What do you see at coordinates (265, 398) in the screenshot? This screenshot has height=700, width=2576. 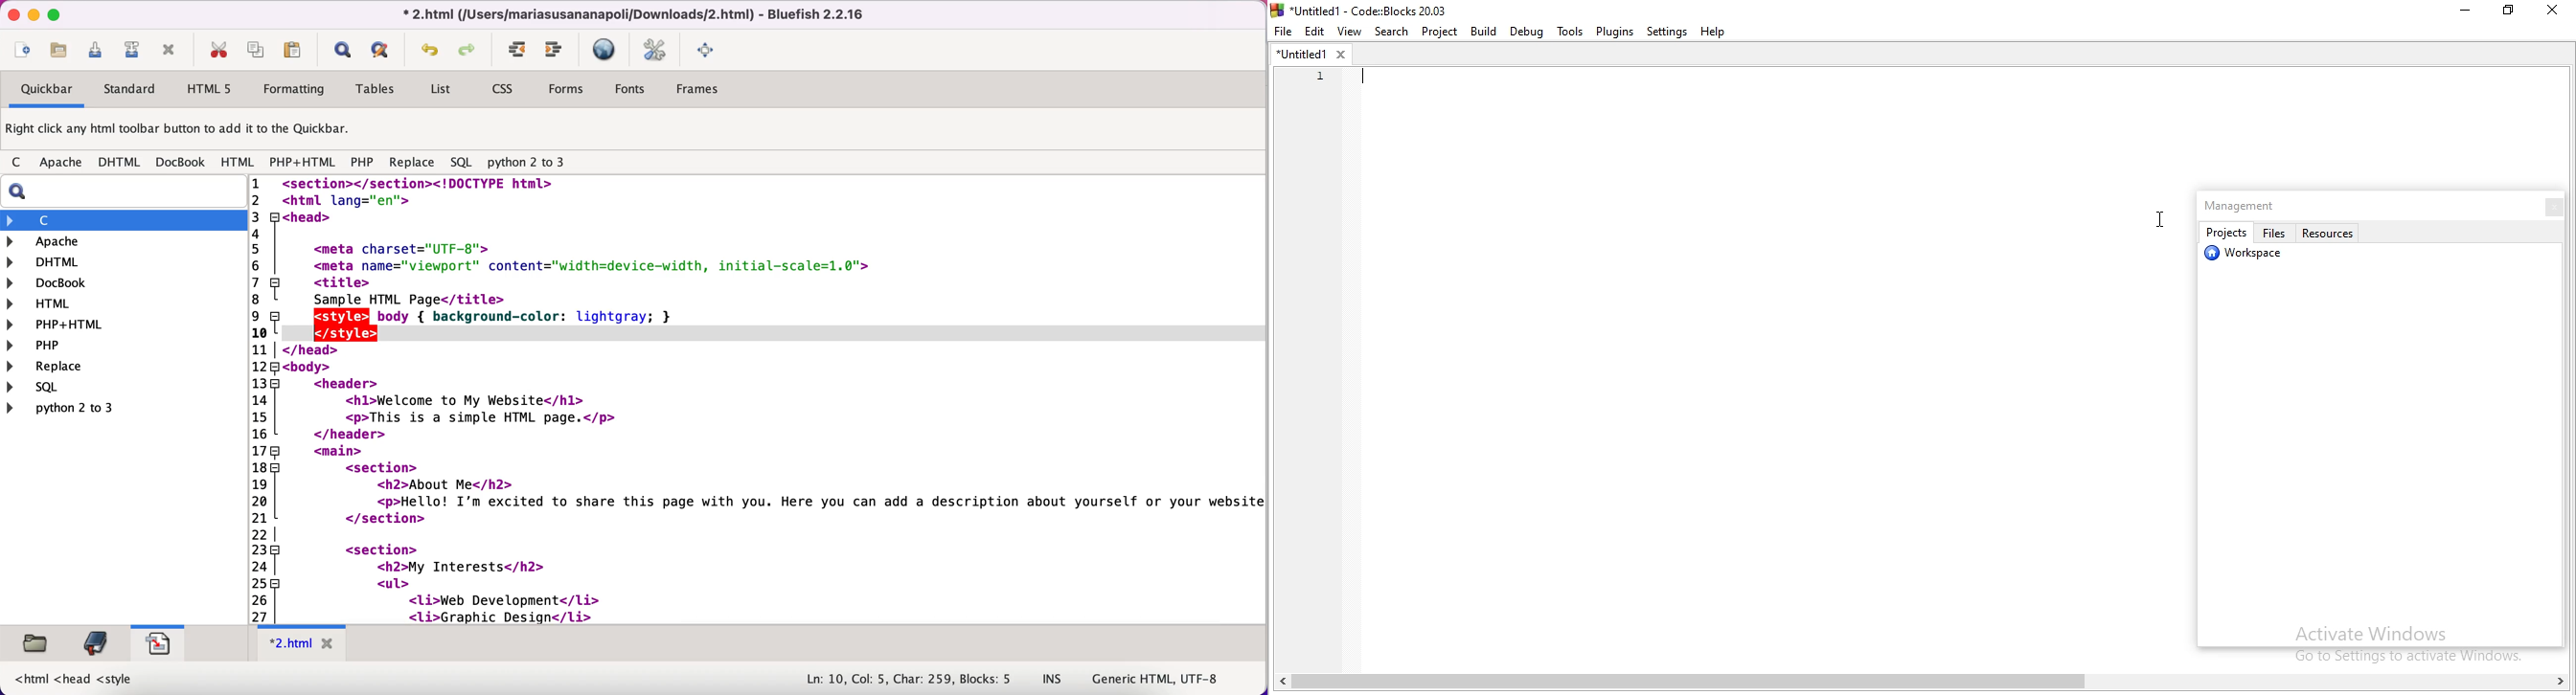 I see `line numbers` at bounding box center [265, 398].